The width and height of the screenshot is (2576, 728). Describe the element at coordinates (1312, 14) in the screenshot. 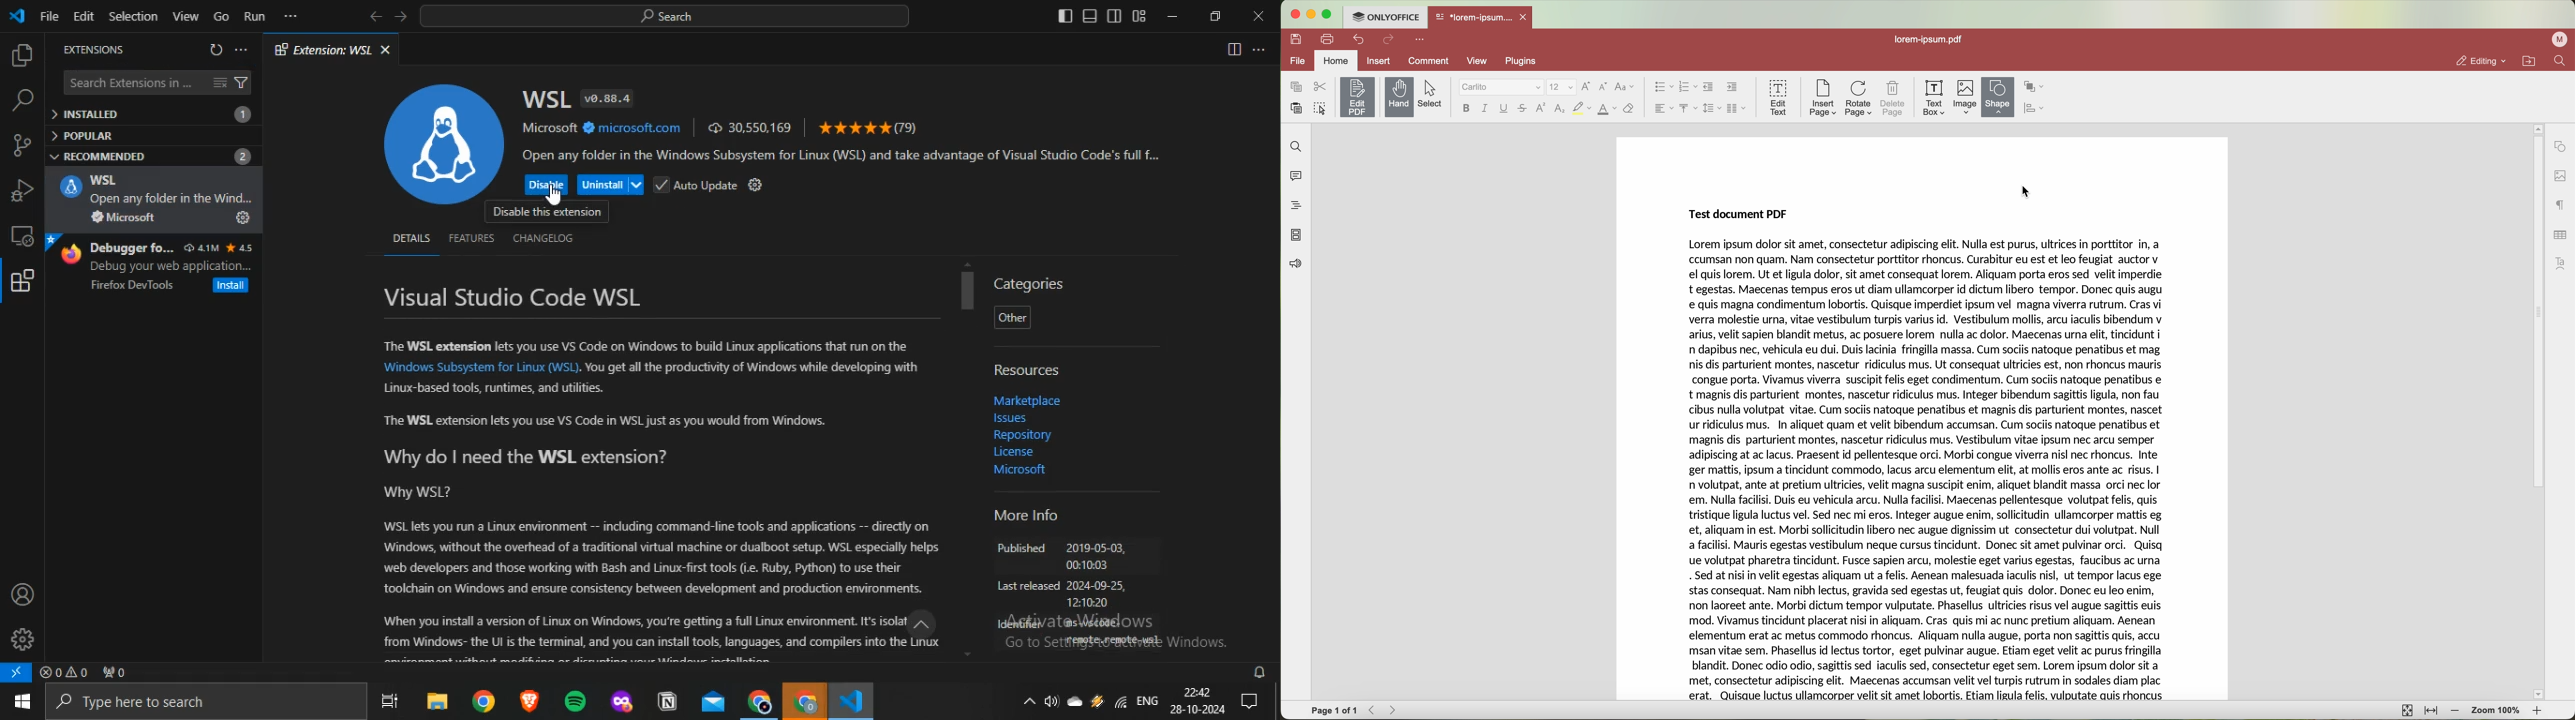

I see `minimize` at that location.